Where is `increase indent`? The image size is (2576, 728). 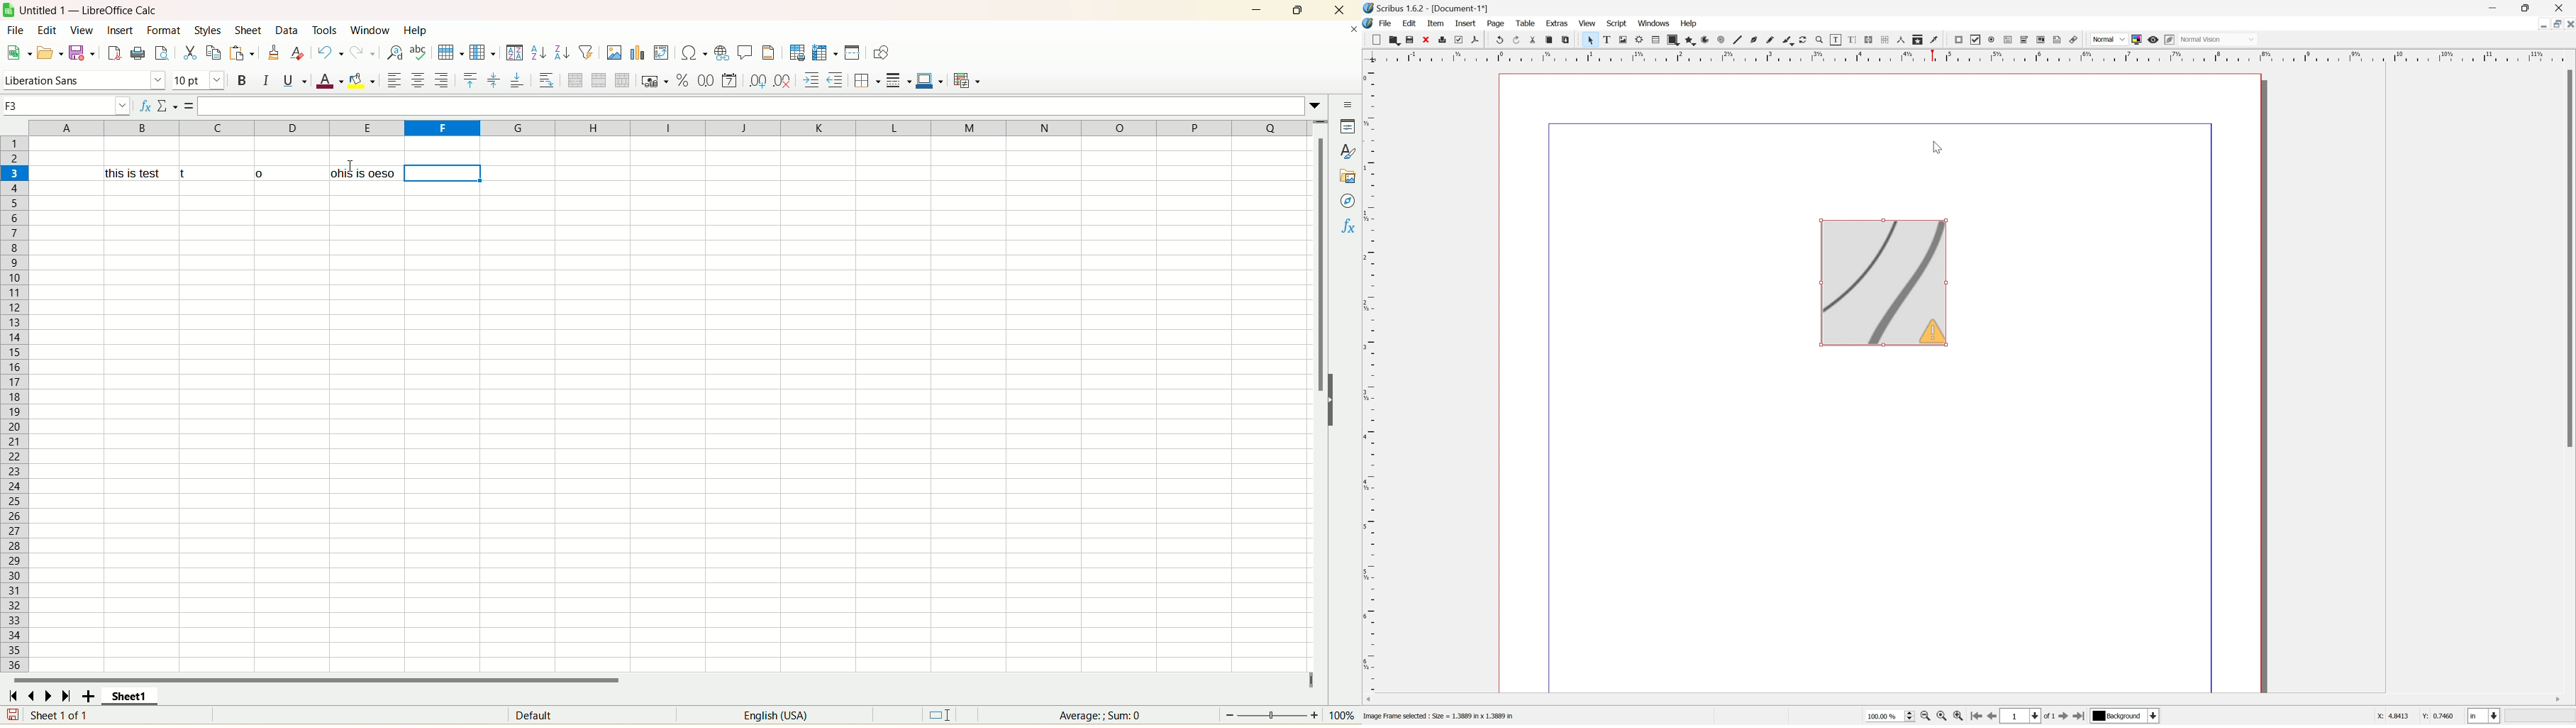 increase indent is located at coordinates (812, 81).